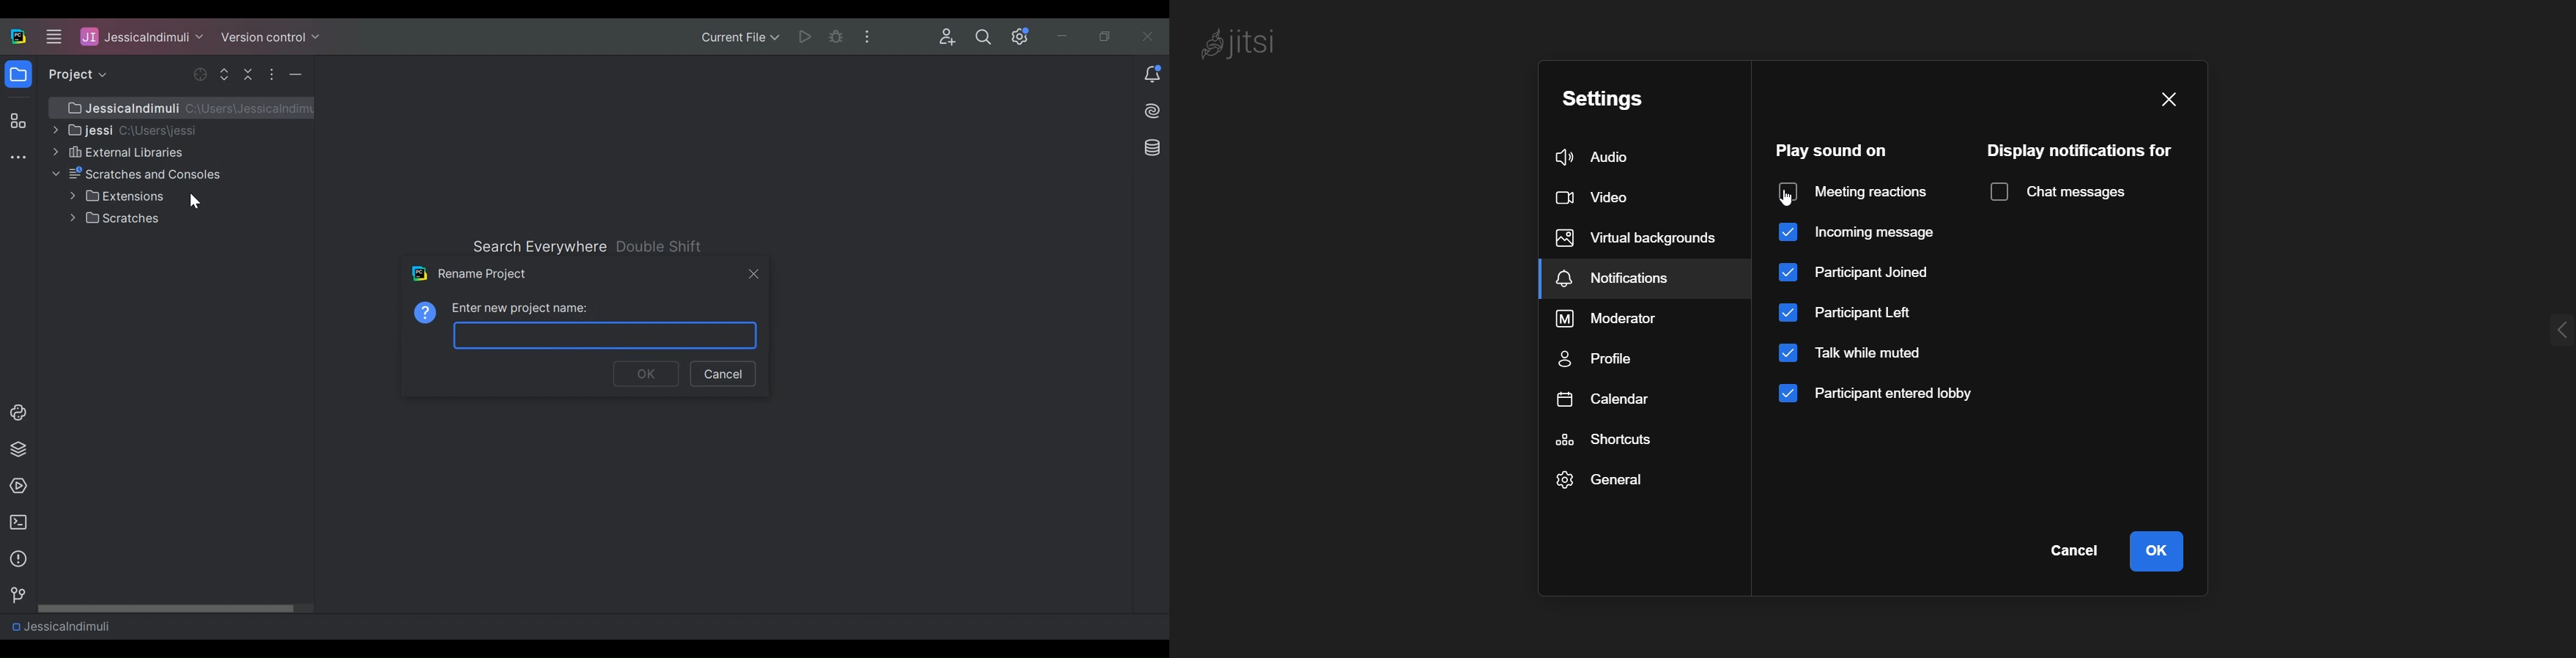 This screenshot has width=2576, height=672. What do you see at coordinates (1065, 38) in the screenshot?
I see `Minimize` at bounding box center [1065, 38].